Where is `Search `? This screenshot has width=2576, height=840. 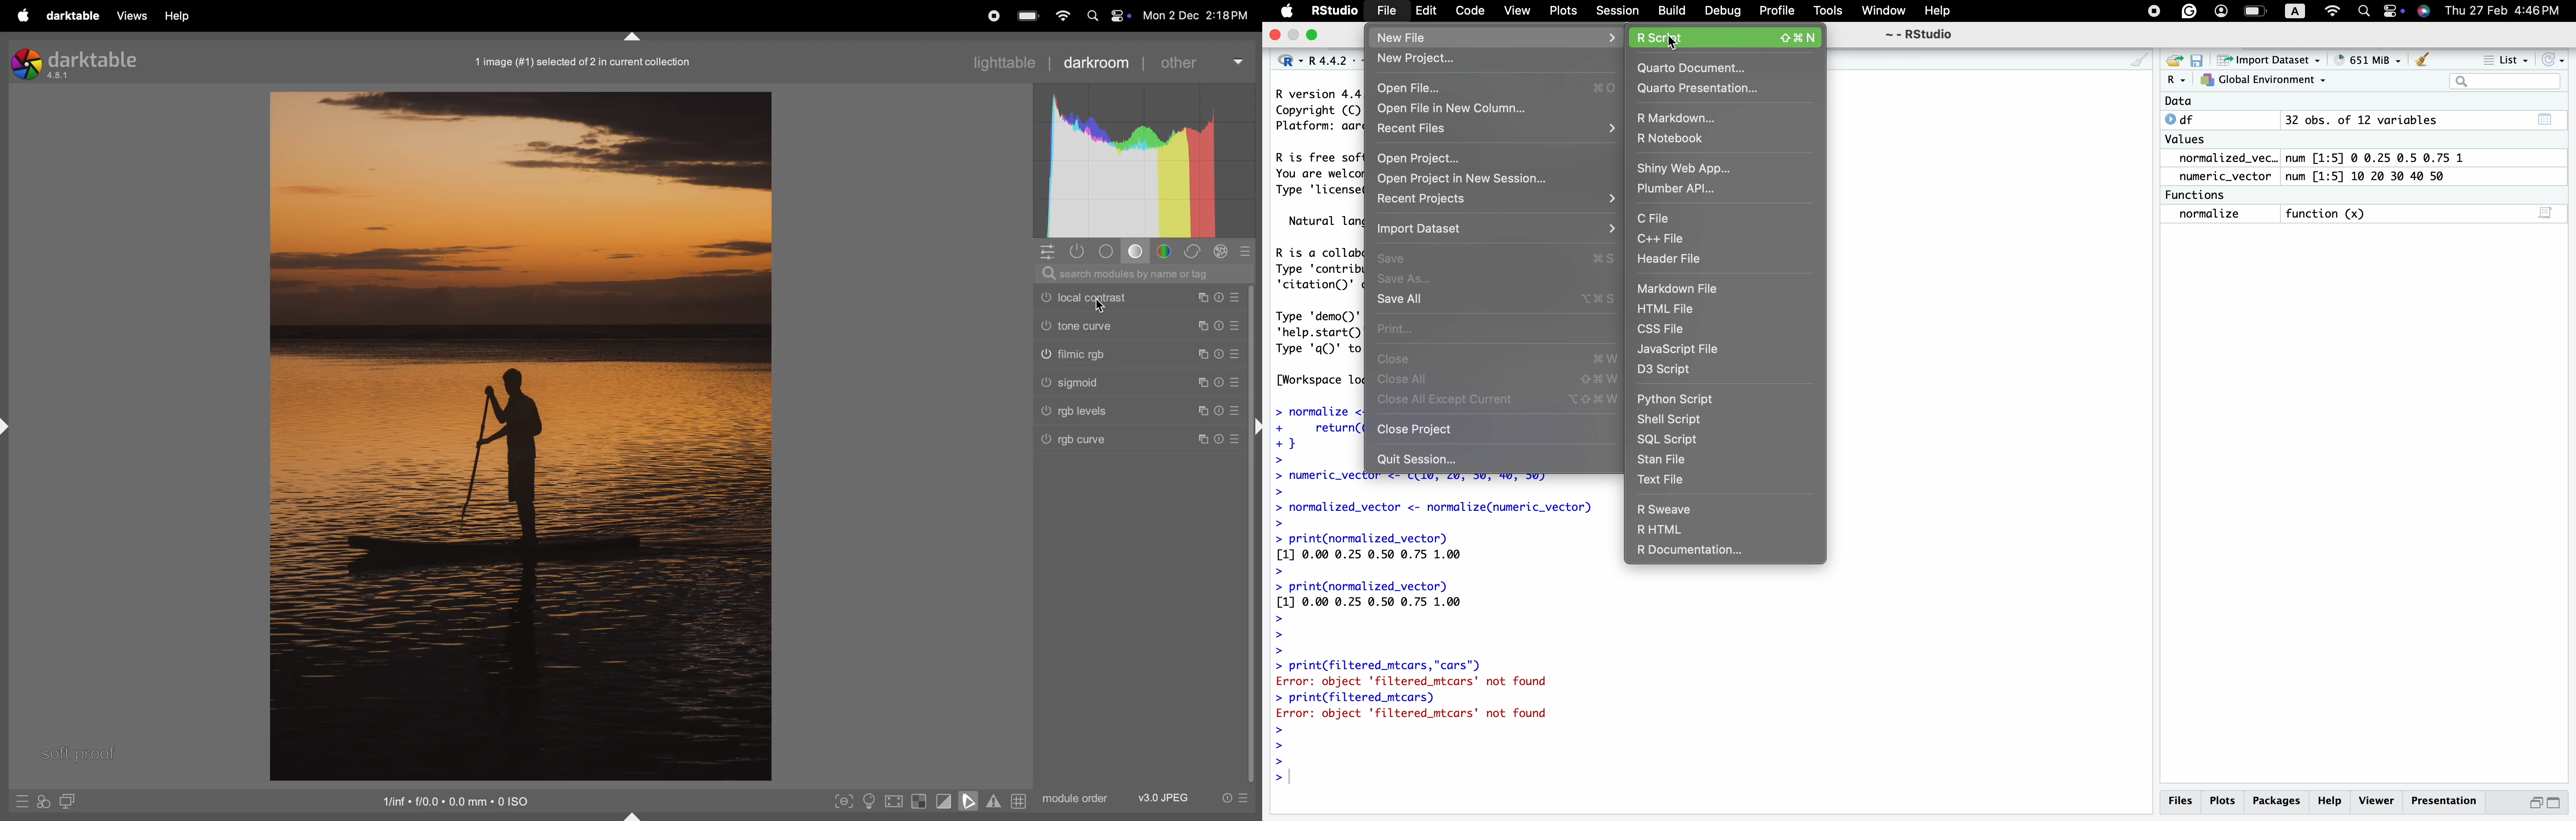 Search  is located at coordinates (2365, 10).